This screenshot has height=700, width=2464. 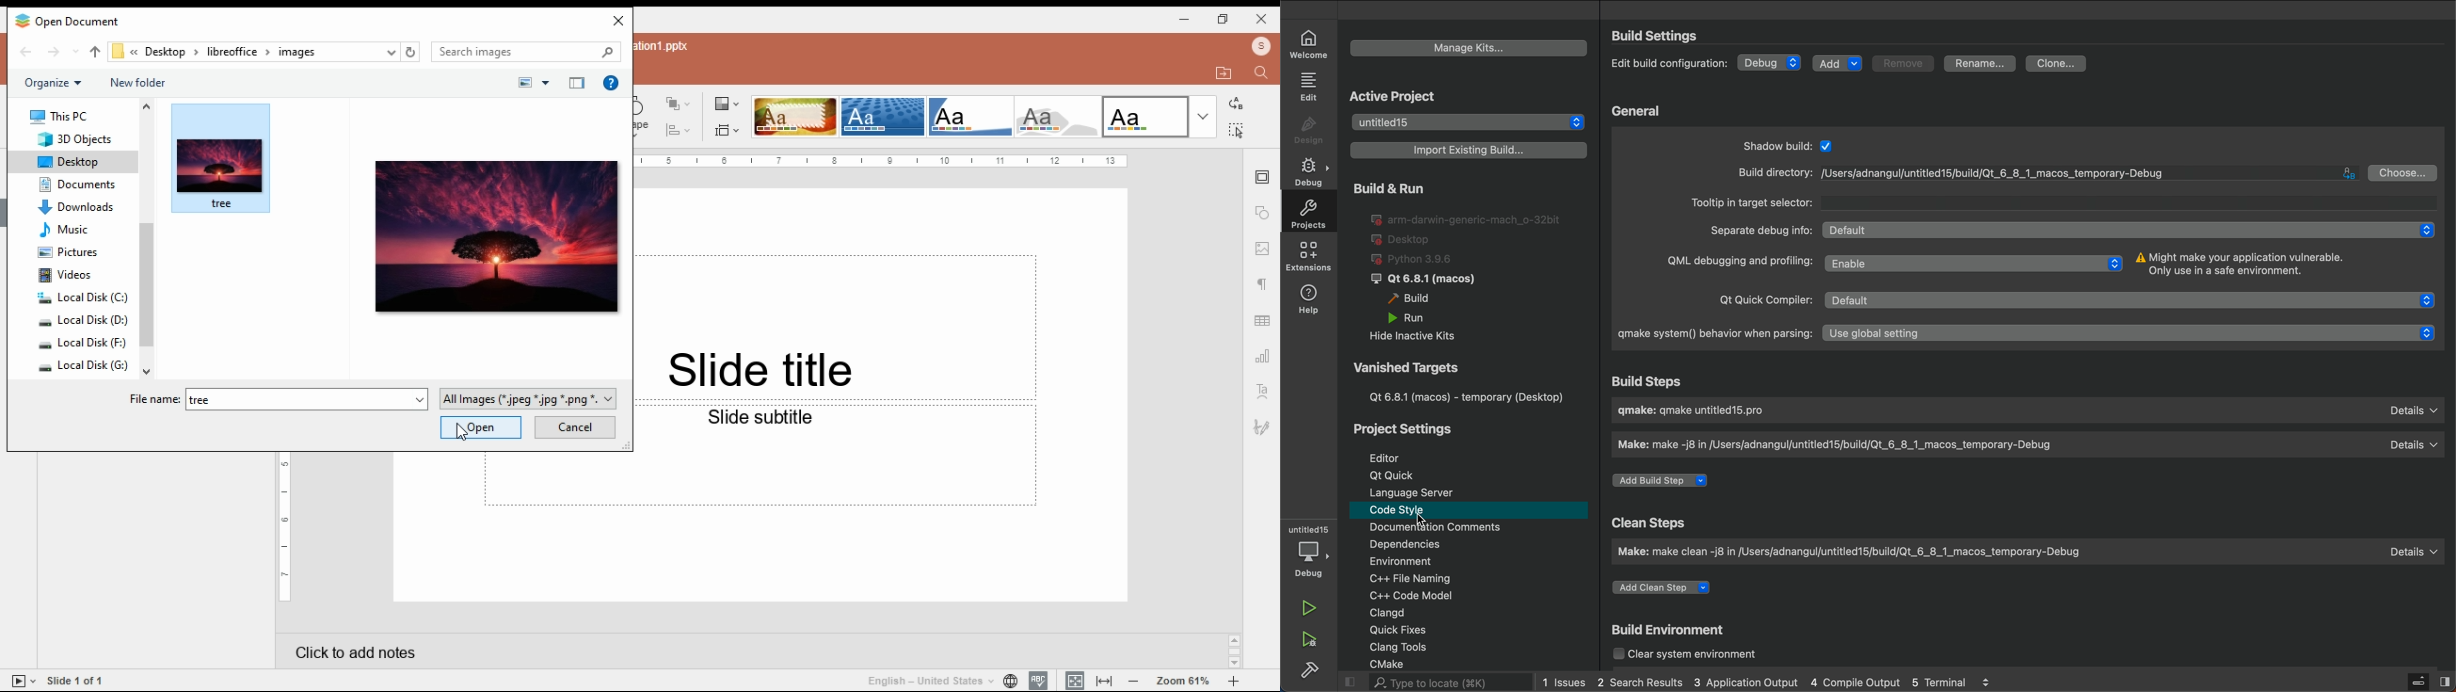 I want to click on select all, so click(x=1235, y=129).